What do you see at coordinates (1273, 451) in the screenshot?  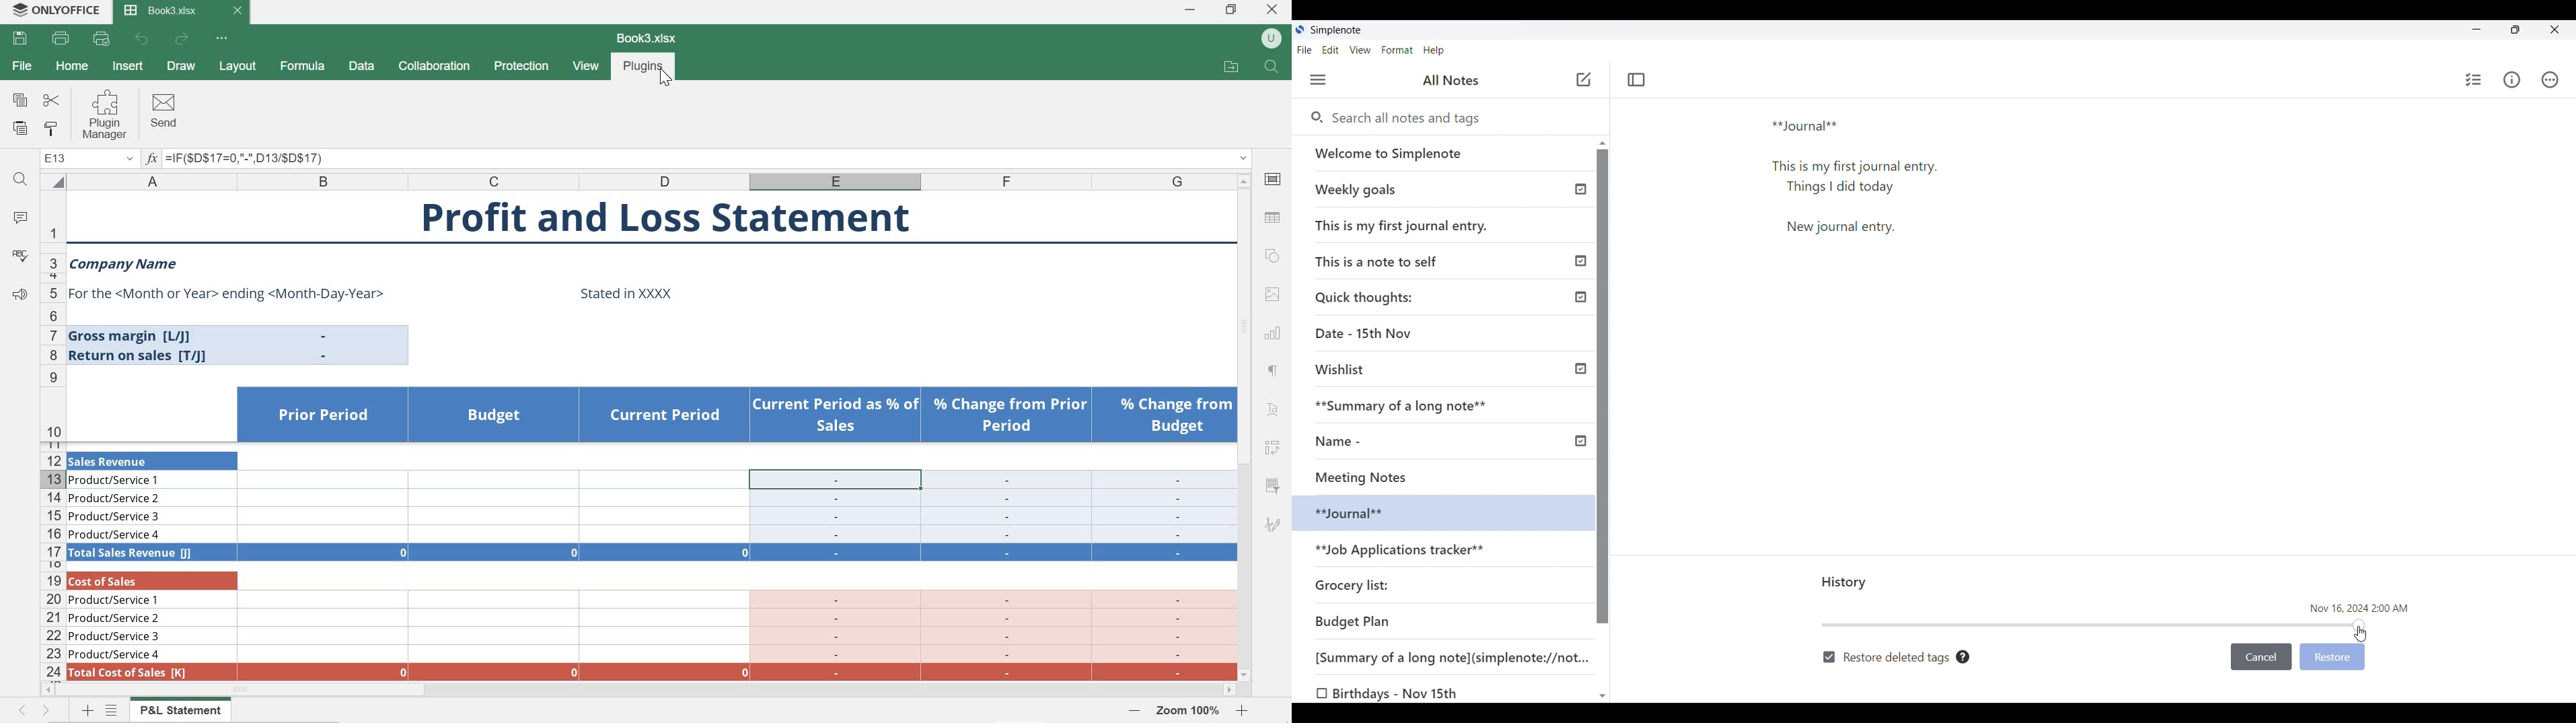 I see `pivot table` at bounding box center [1273, 451].